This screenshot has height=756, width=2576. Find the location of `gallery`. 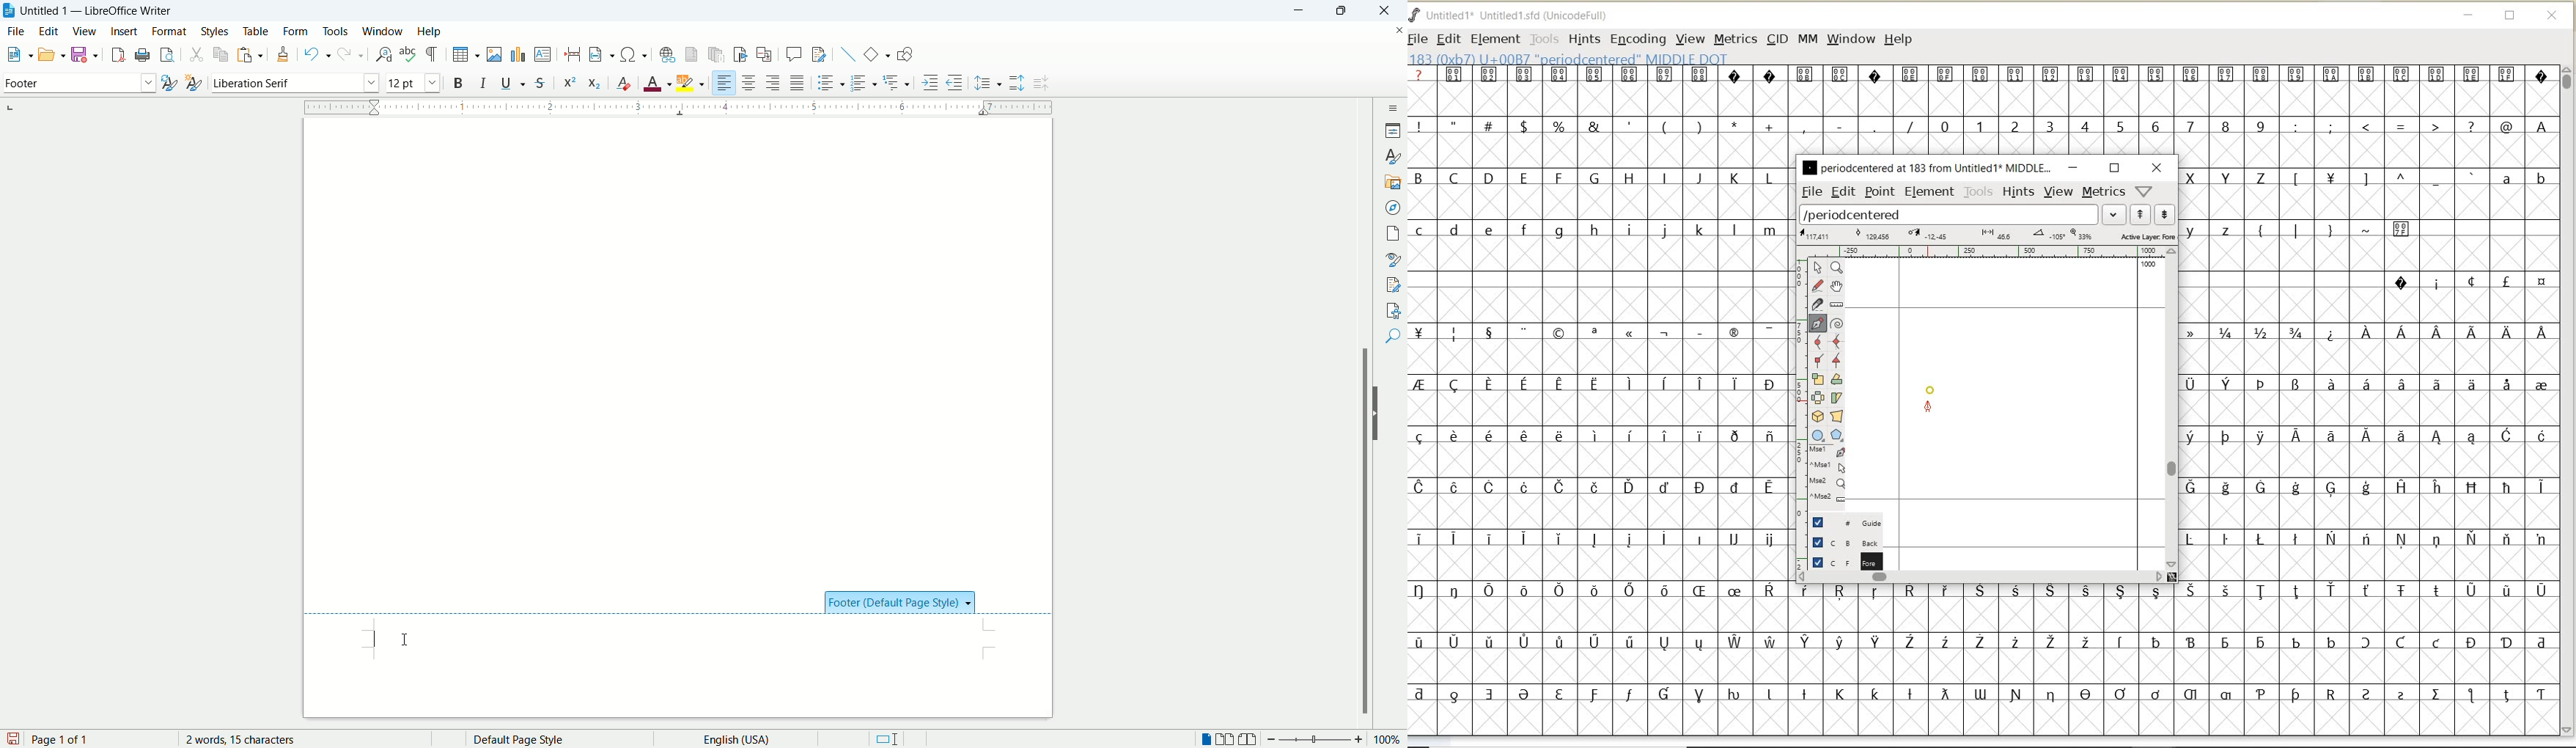

gallery is located at coordinates (1394, 180).